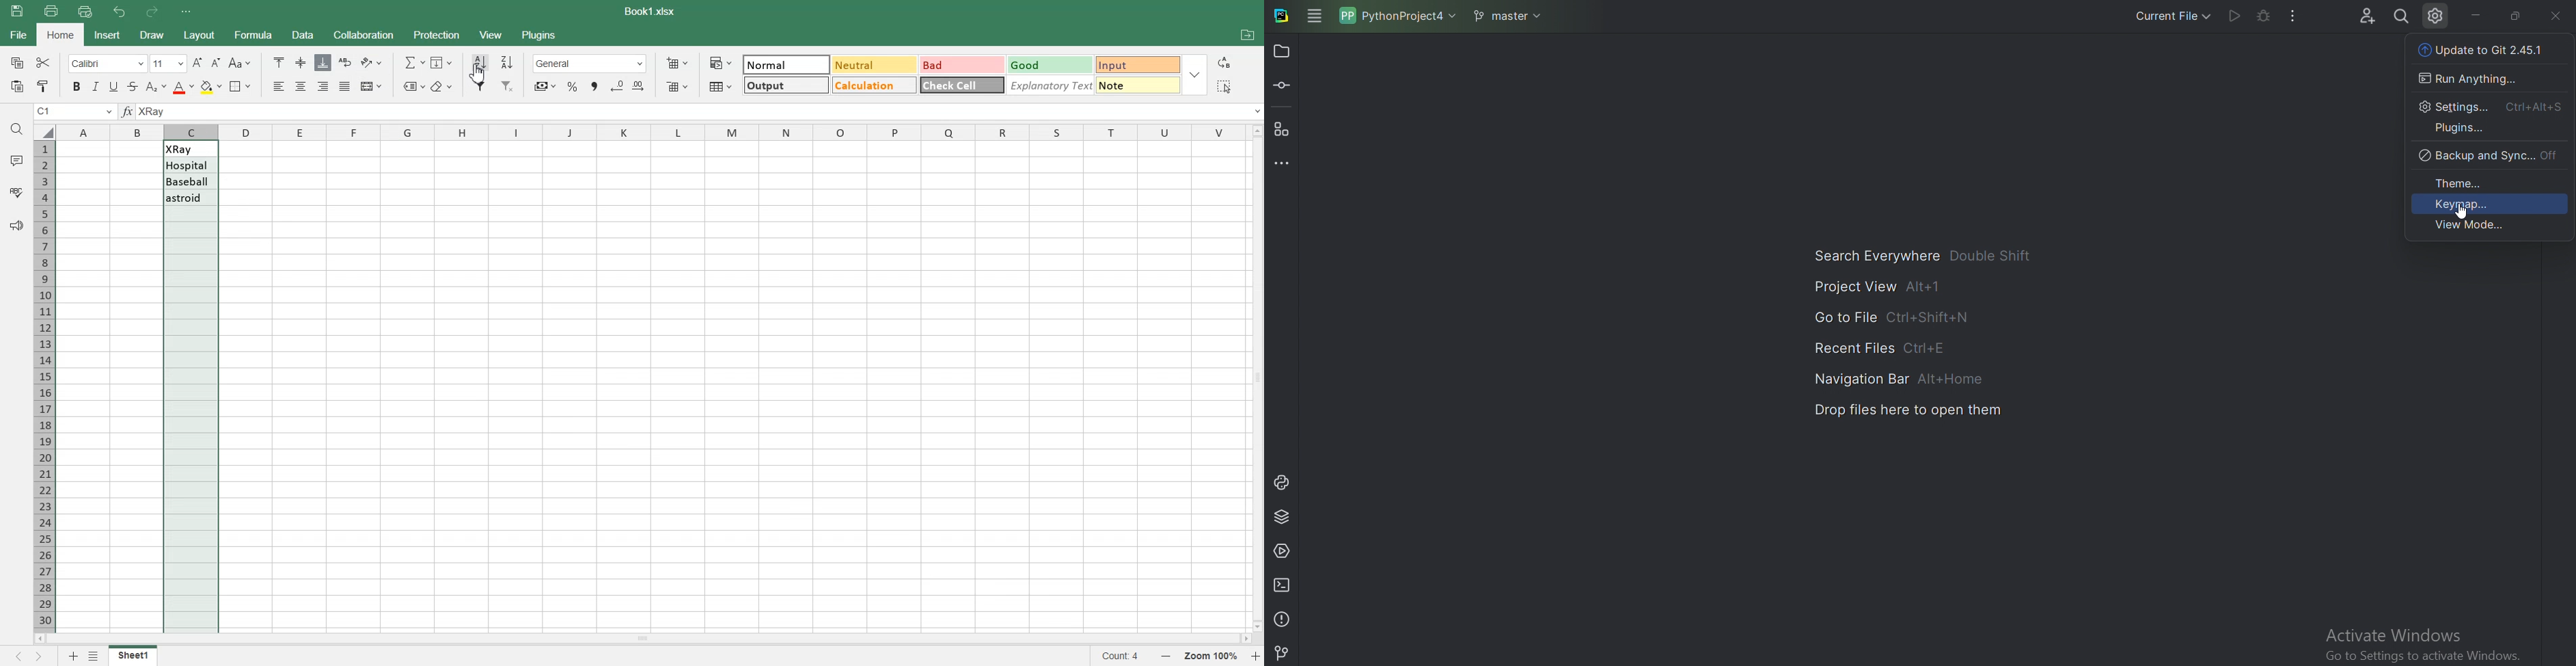  Describe the element at coordinates (2558, 16) in the screenshot. I see `Cross sign` at that location.